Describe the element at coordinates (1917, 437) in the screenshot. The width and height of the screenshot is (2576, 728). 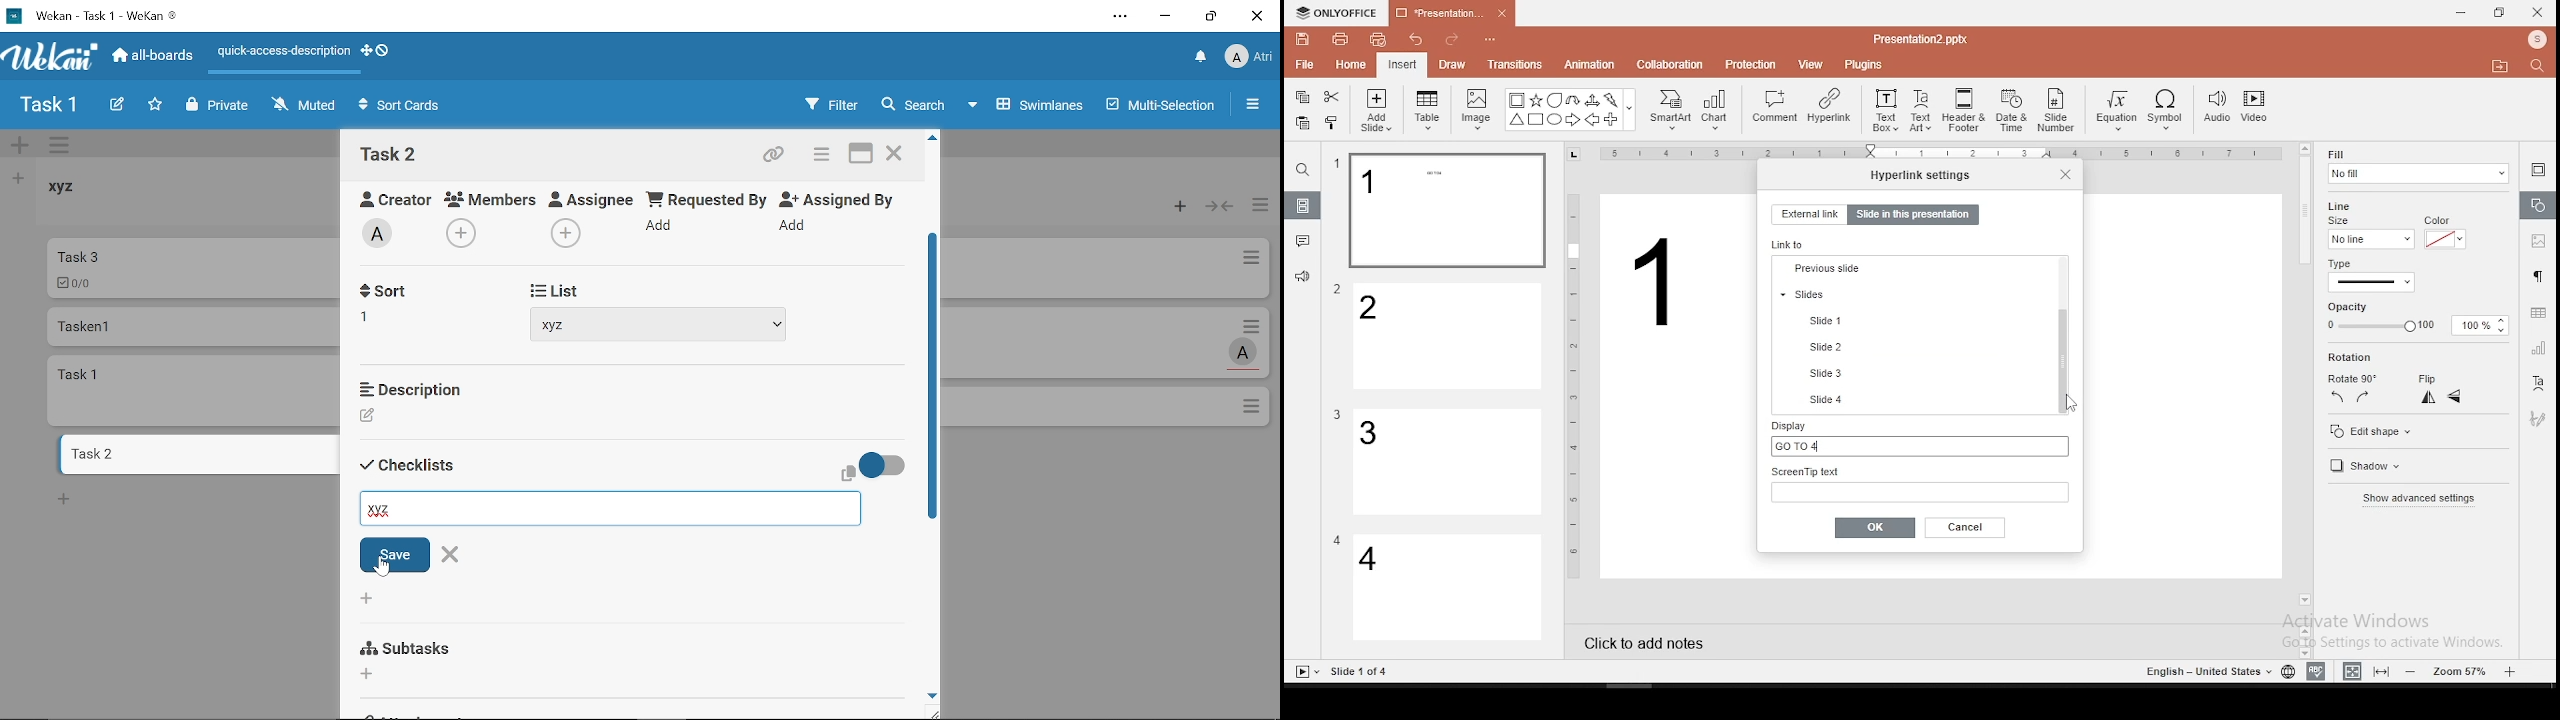
I see `display` at that location.